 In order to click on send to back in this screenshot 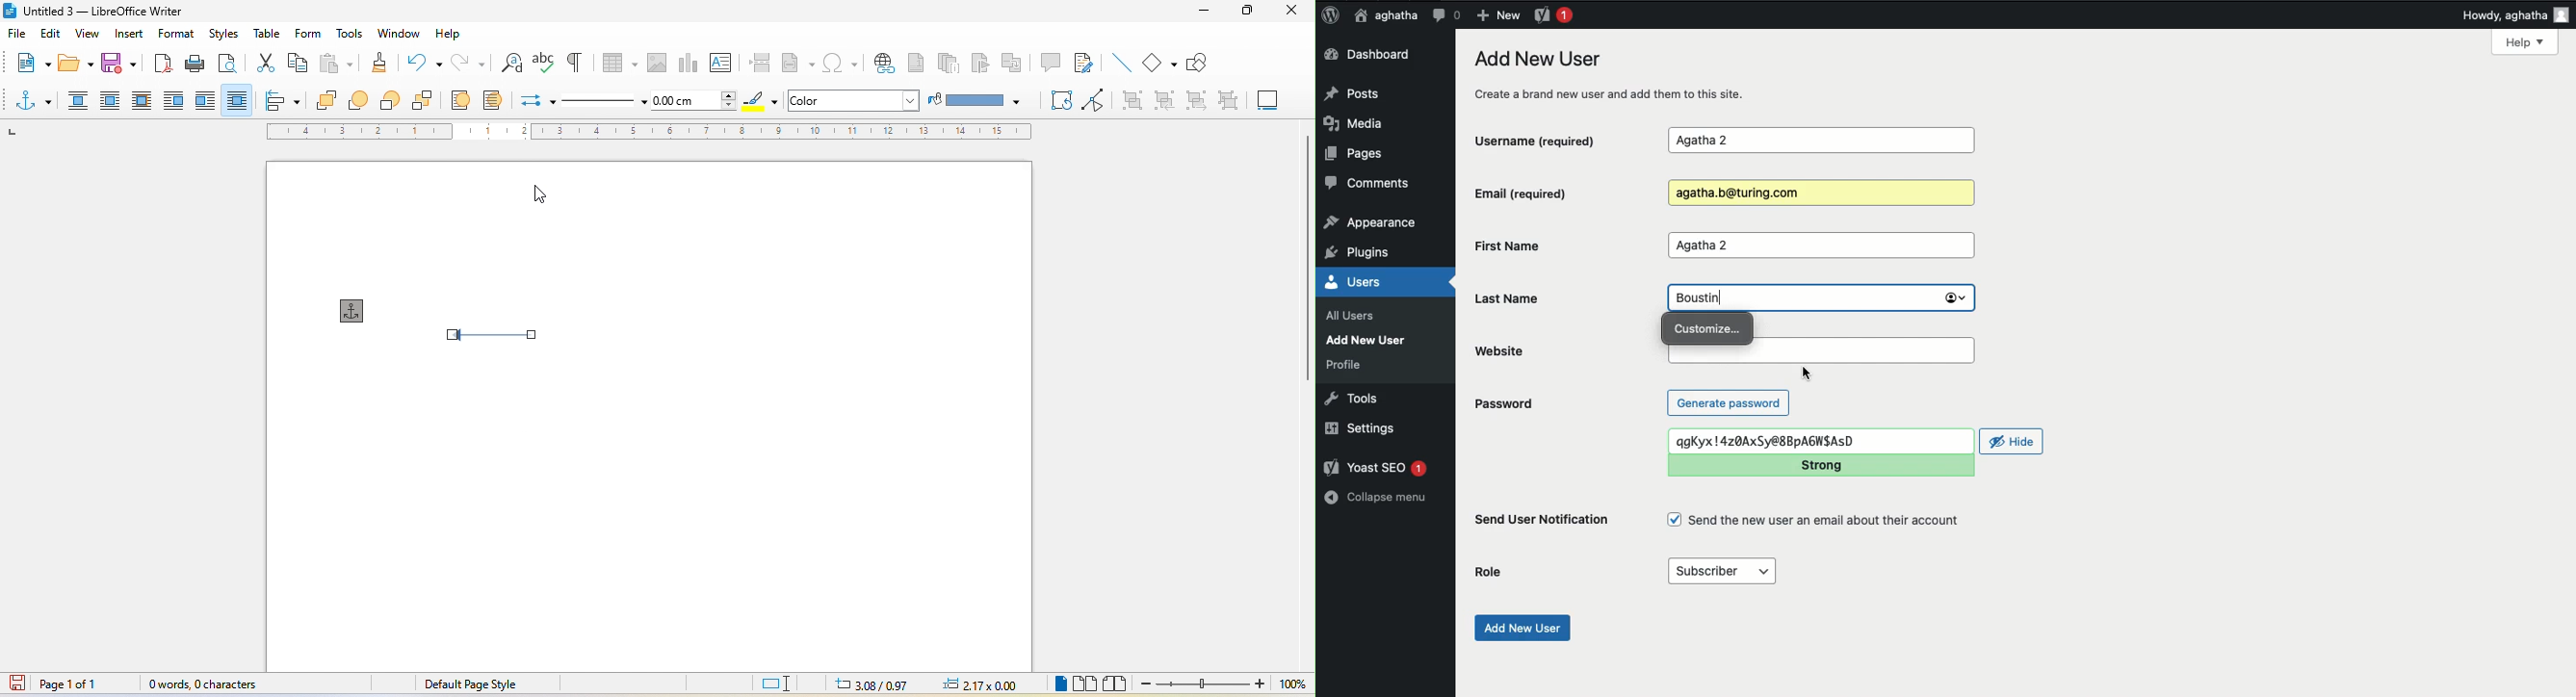, I will do `click(427, 103)`.